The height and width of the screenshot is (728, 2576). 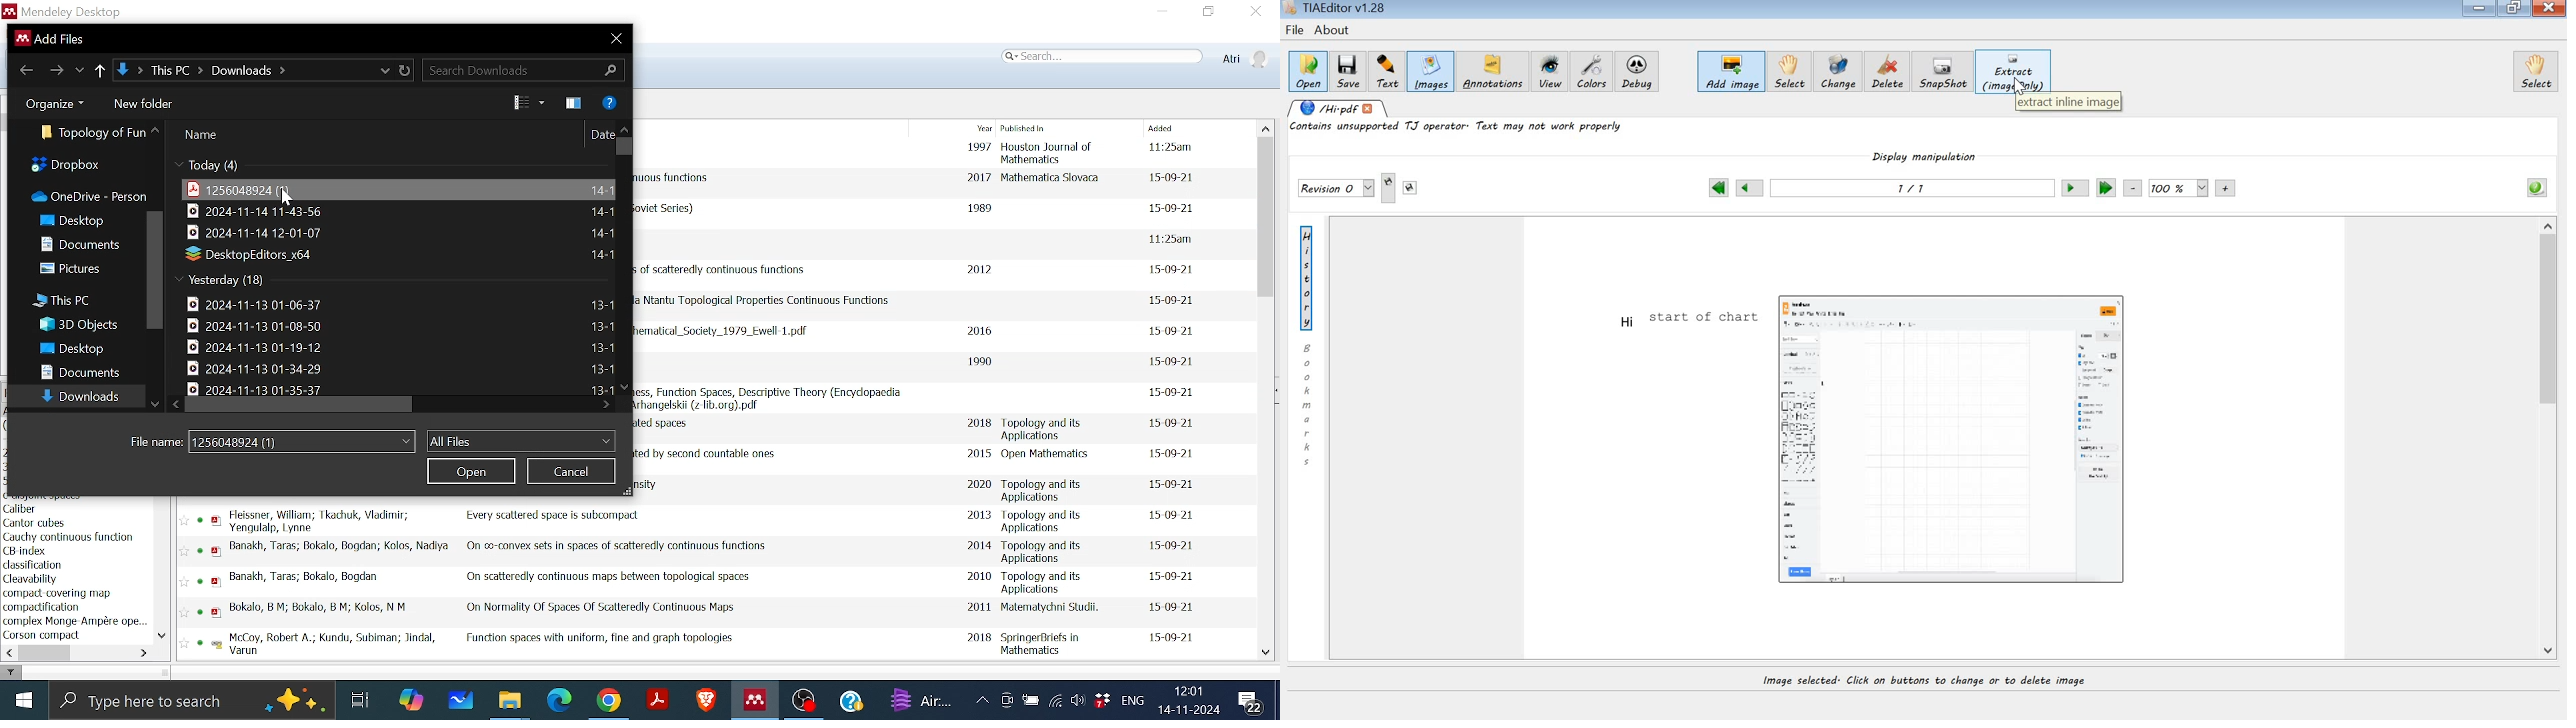 What do you see at coordinates (253, 388) in the screenshot?
I see `File` at bounding box center [253, 388].